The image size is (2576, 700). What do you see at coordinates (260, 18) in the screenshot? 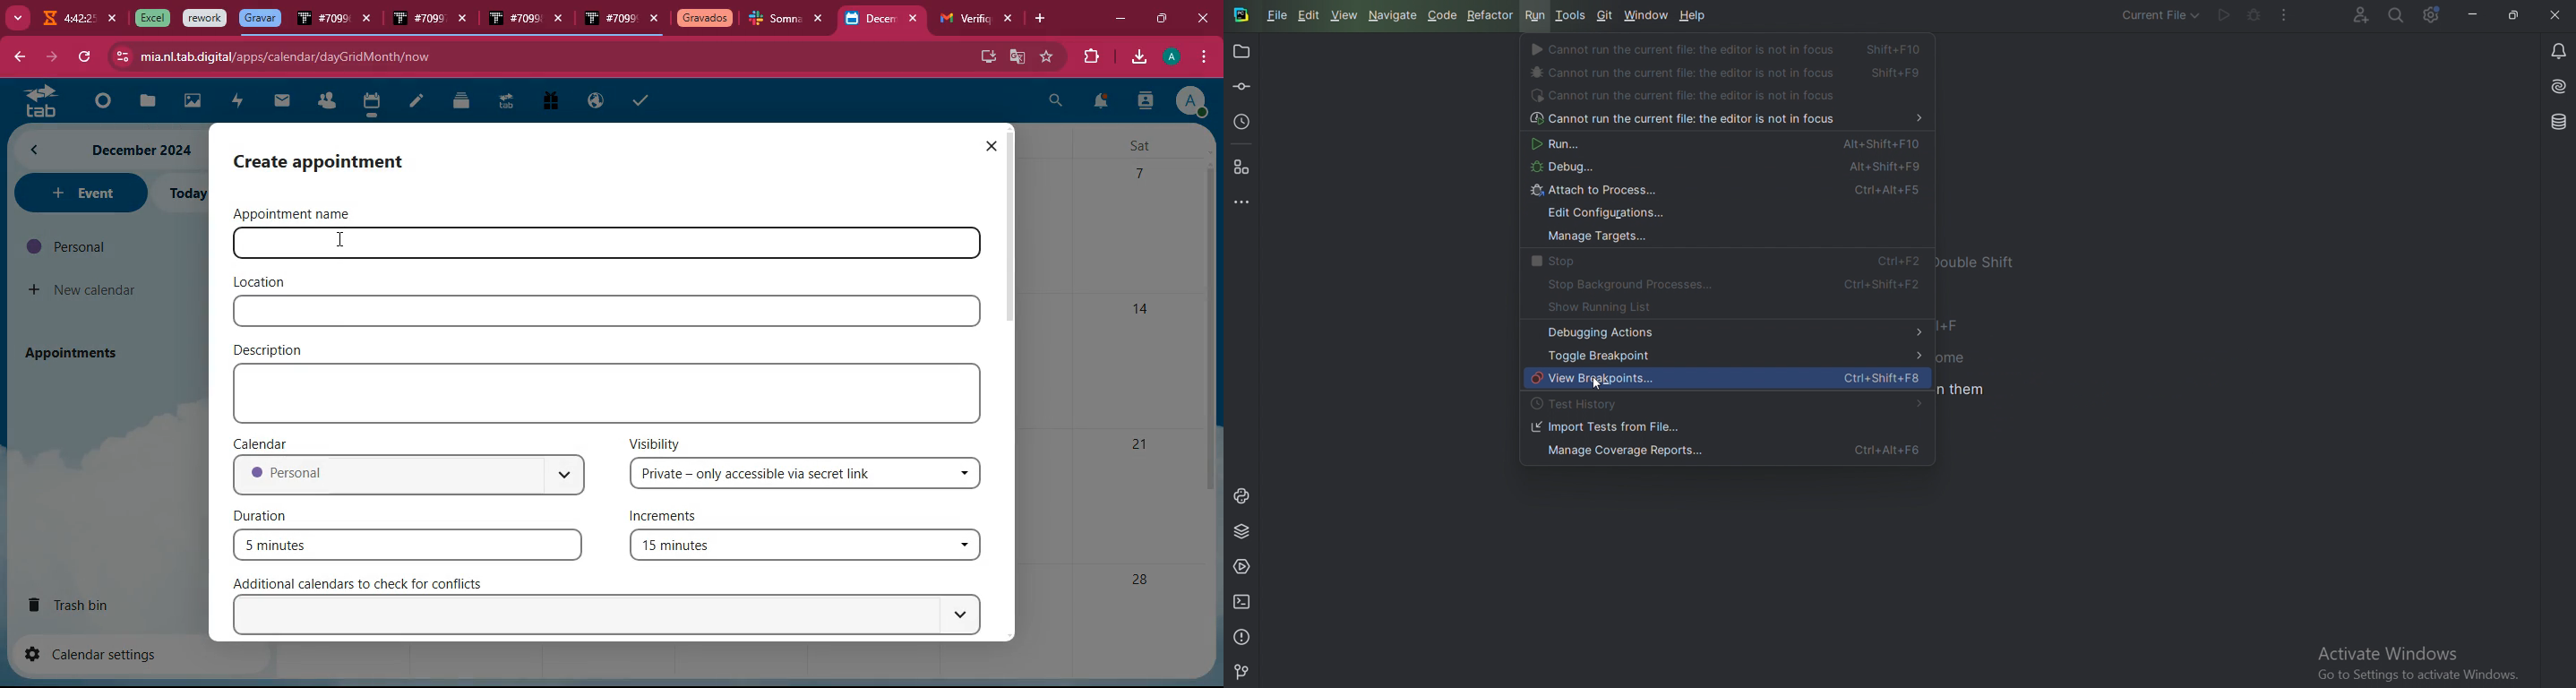
I see `tab` at bounding box center [260, 18].